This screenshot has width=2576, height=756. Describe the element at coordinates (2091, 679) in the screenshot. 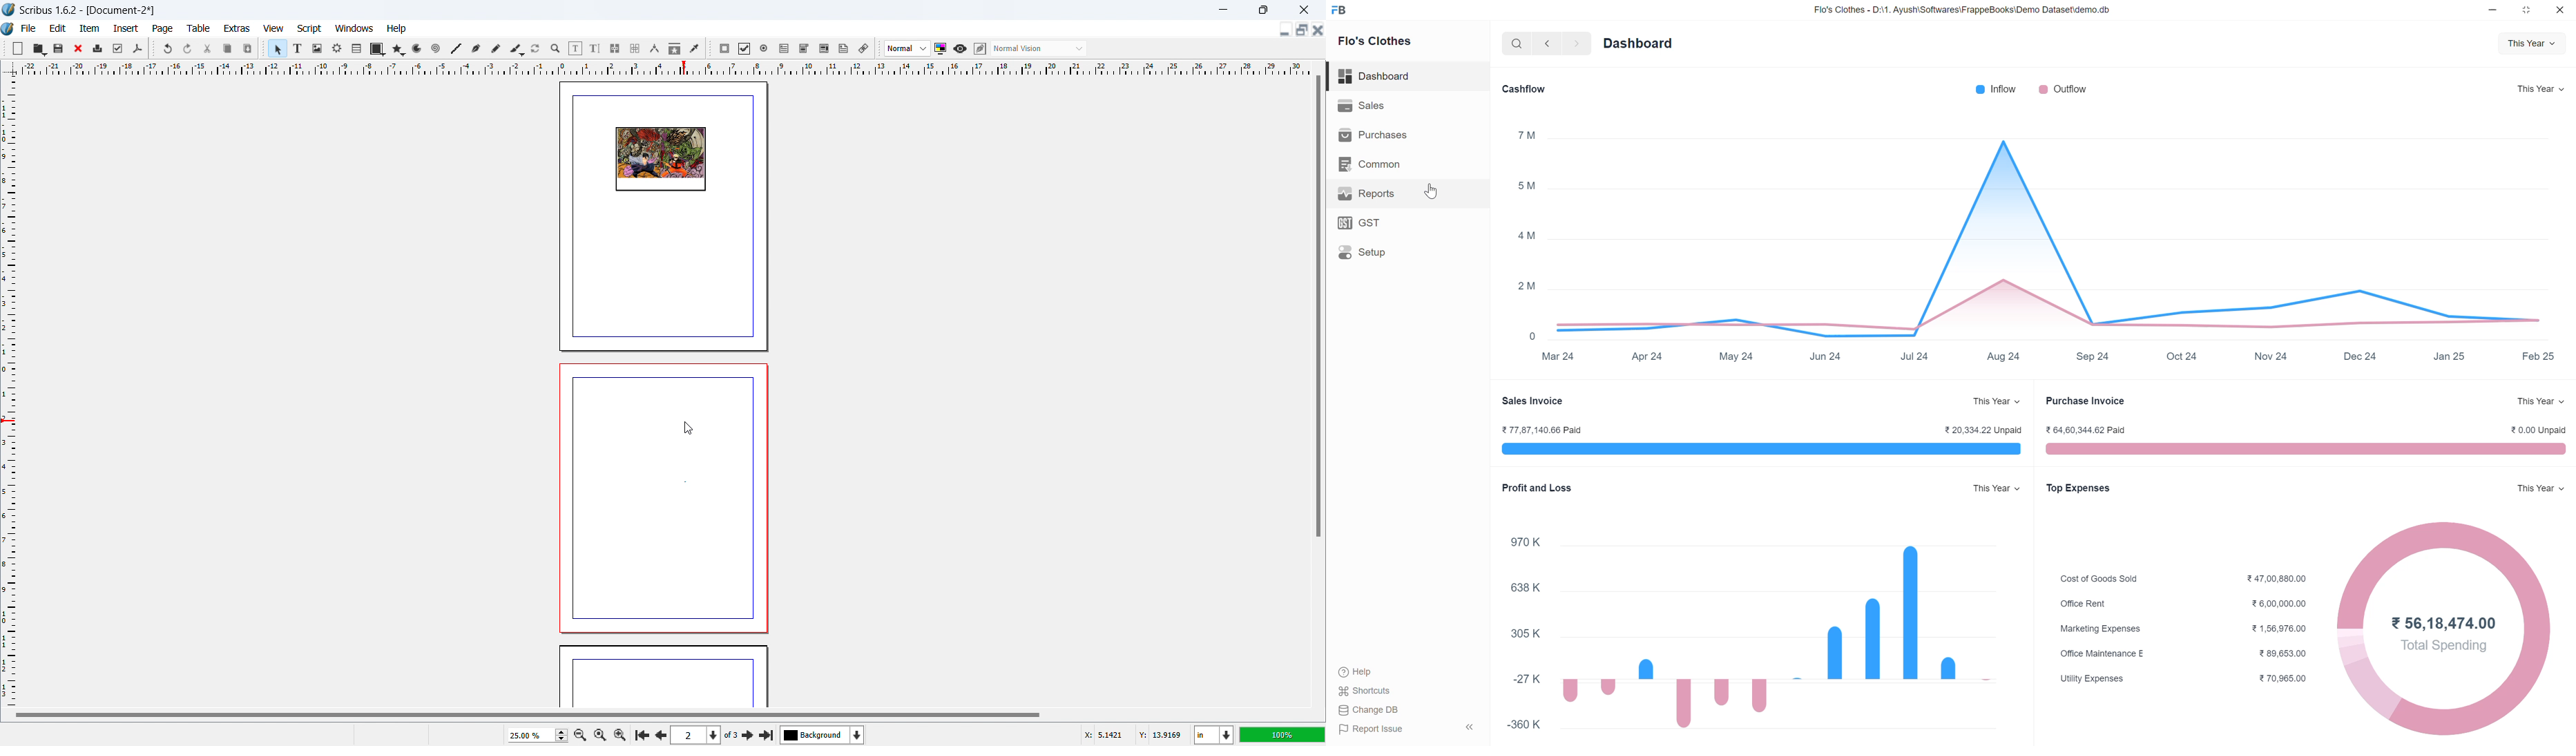

I see `utility expenses` at that location.